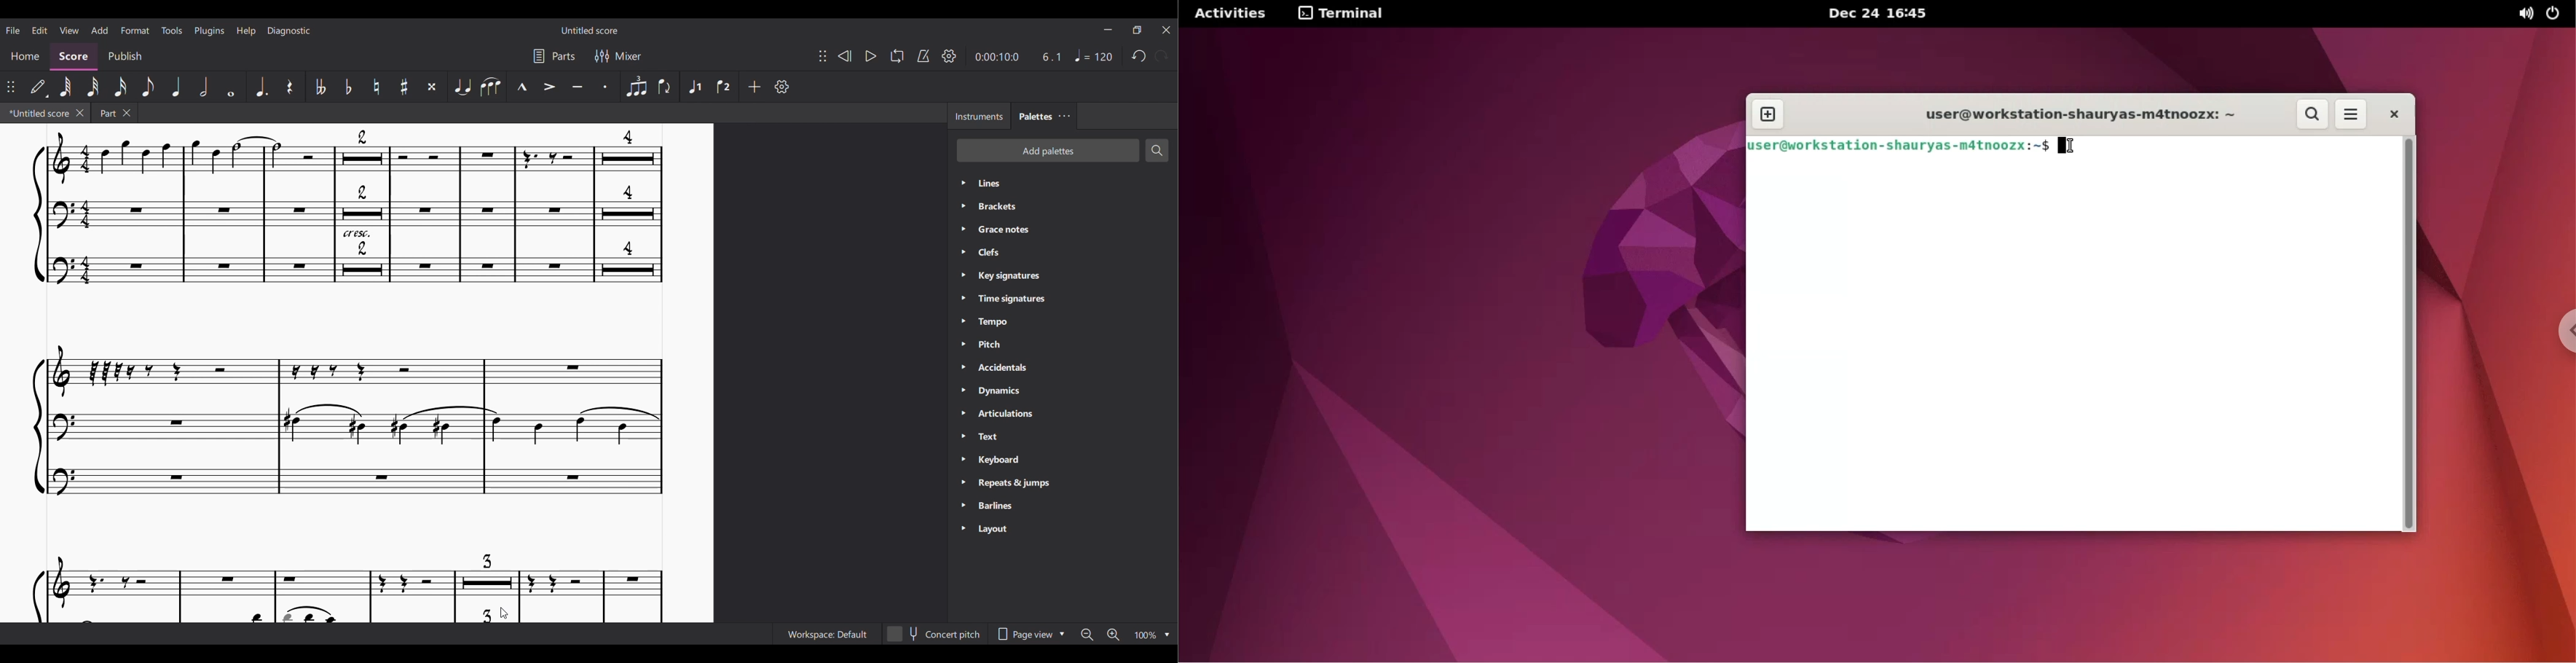 This screenshot has width=2576, height=672. Describe the element at coordinates (288, 30) in the screenshot. I see `Diagnostic menu` at that location.